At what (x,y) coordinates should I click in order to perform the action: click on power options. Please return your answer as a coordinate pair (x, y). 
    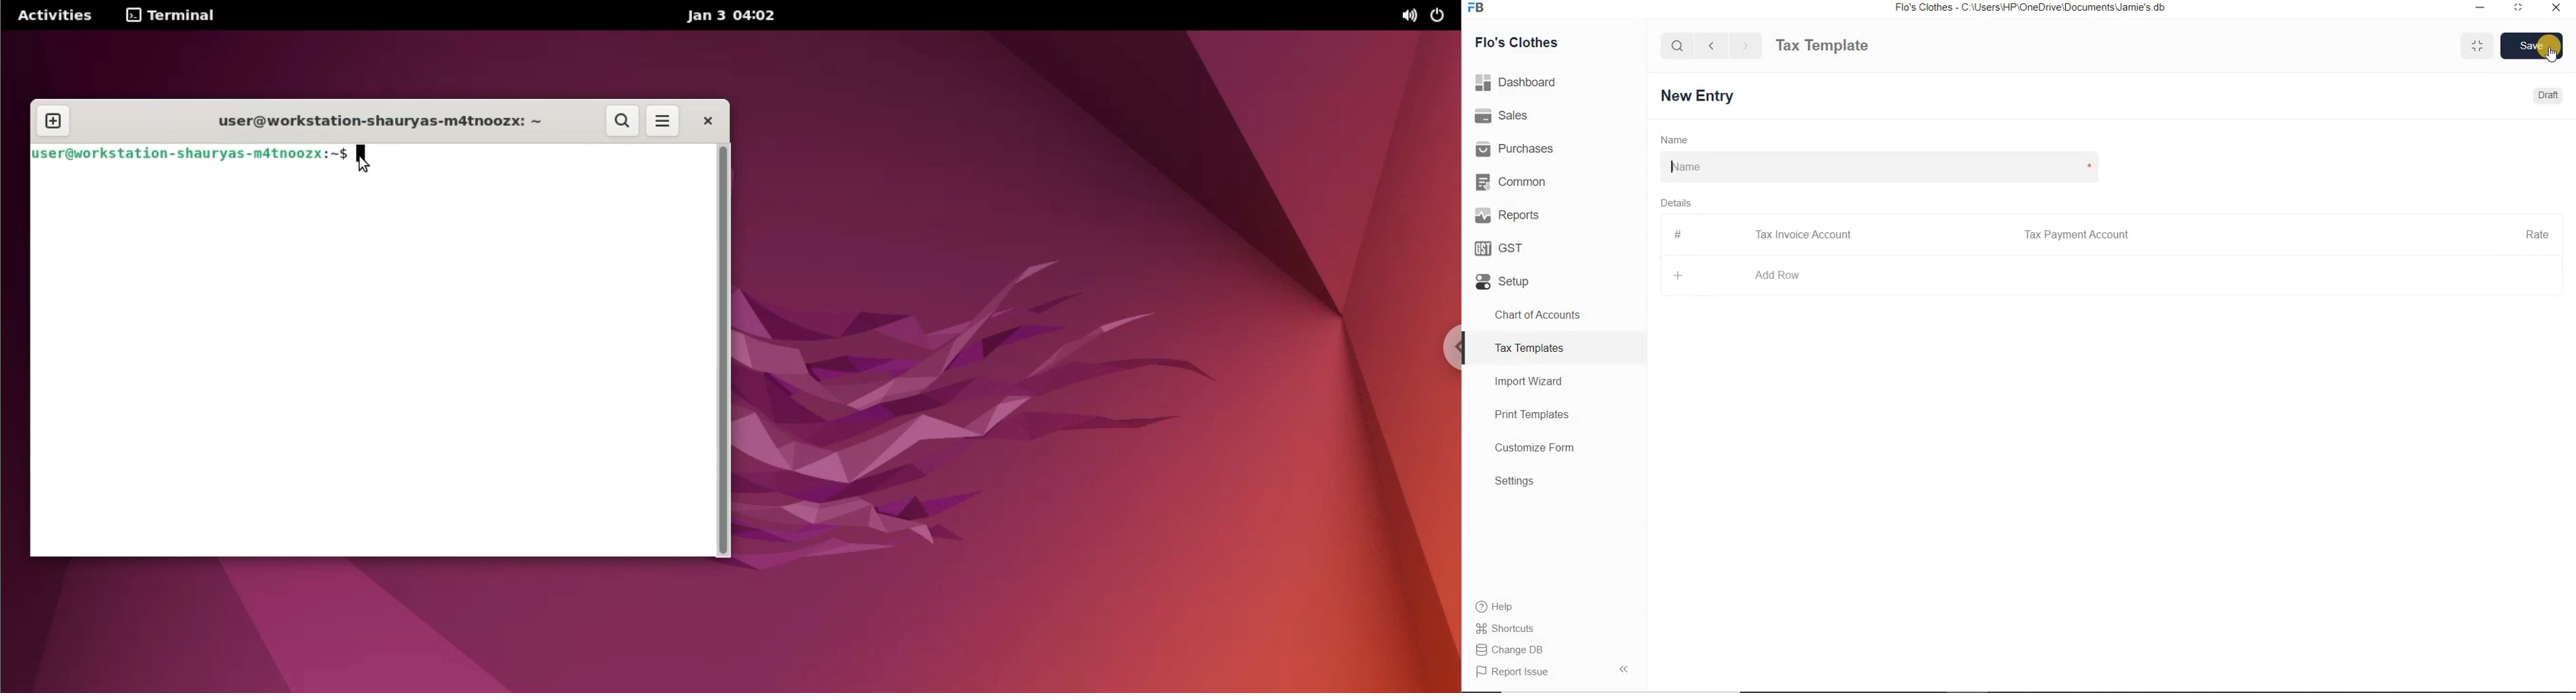
    Looking at the image, I should click on (1442, 16).